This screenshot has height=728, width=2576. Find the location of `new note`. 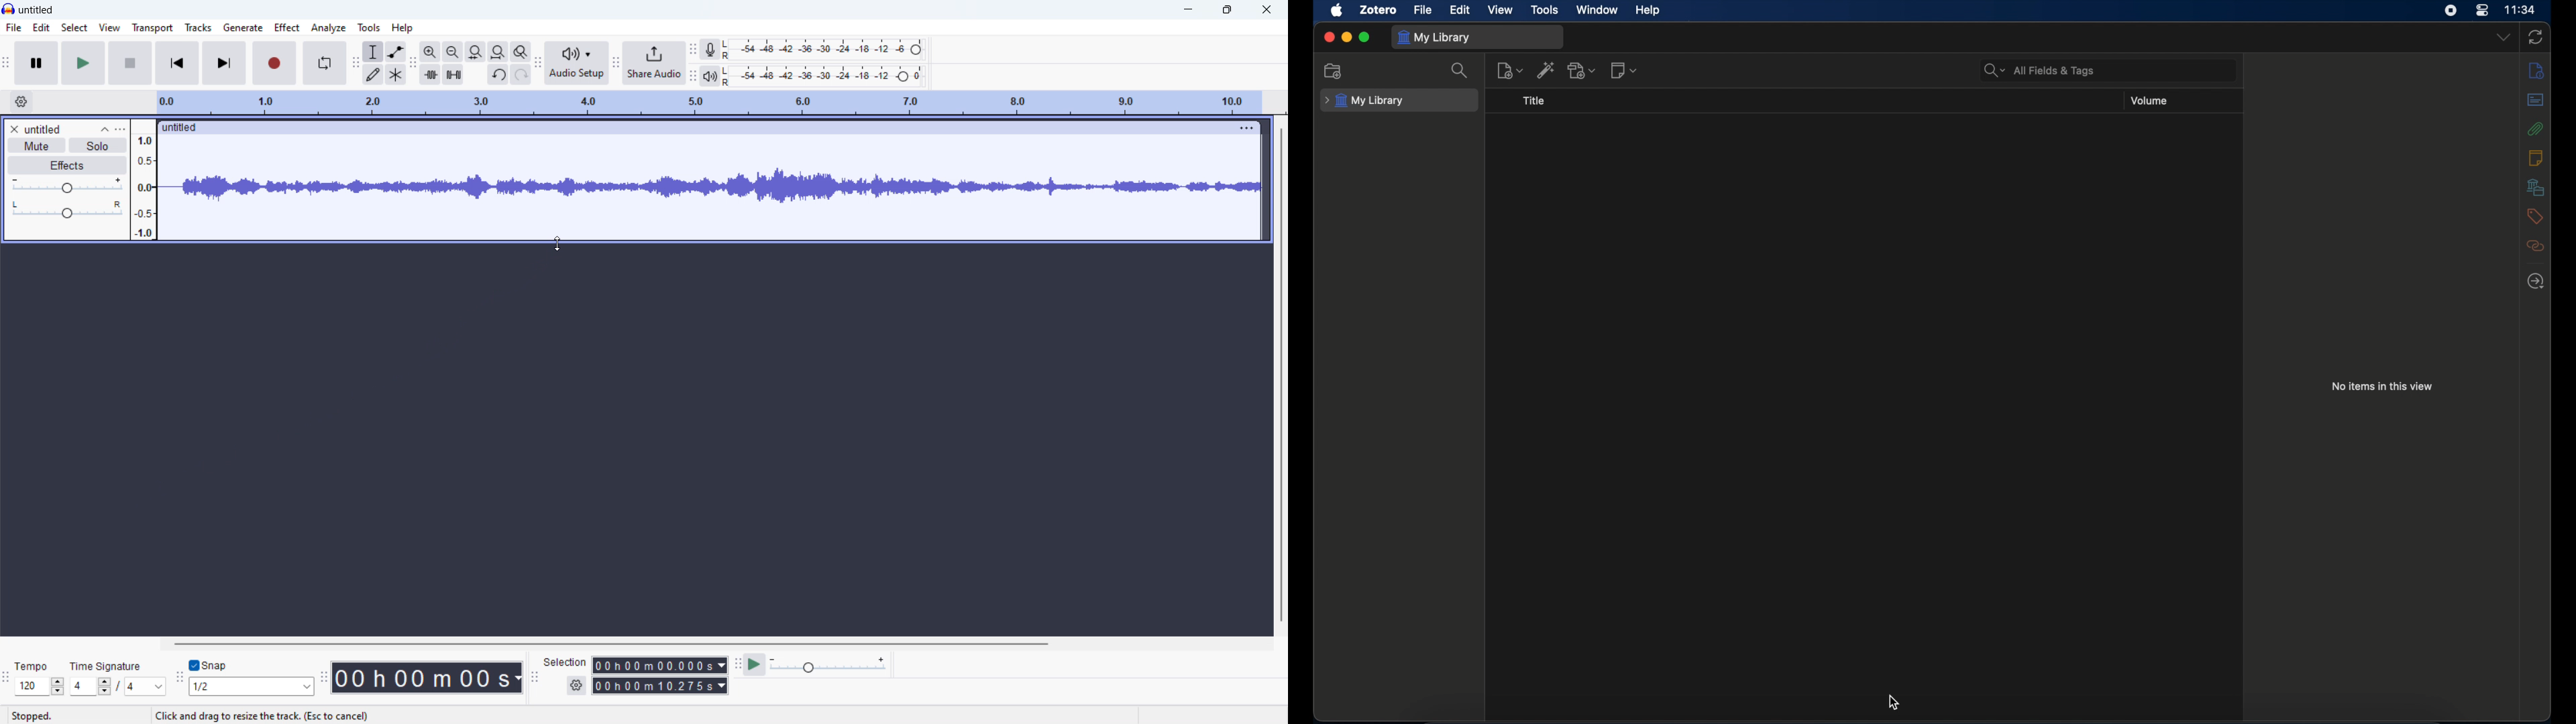

new note is located at coordinates (1625, 70).